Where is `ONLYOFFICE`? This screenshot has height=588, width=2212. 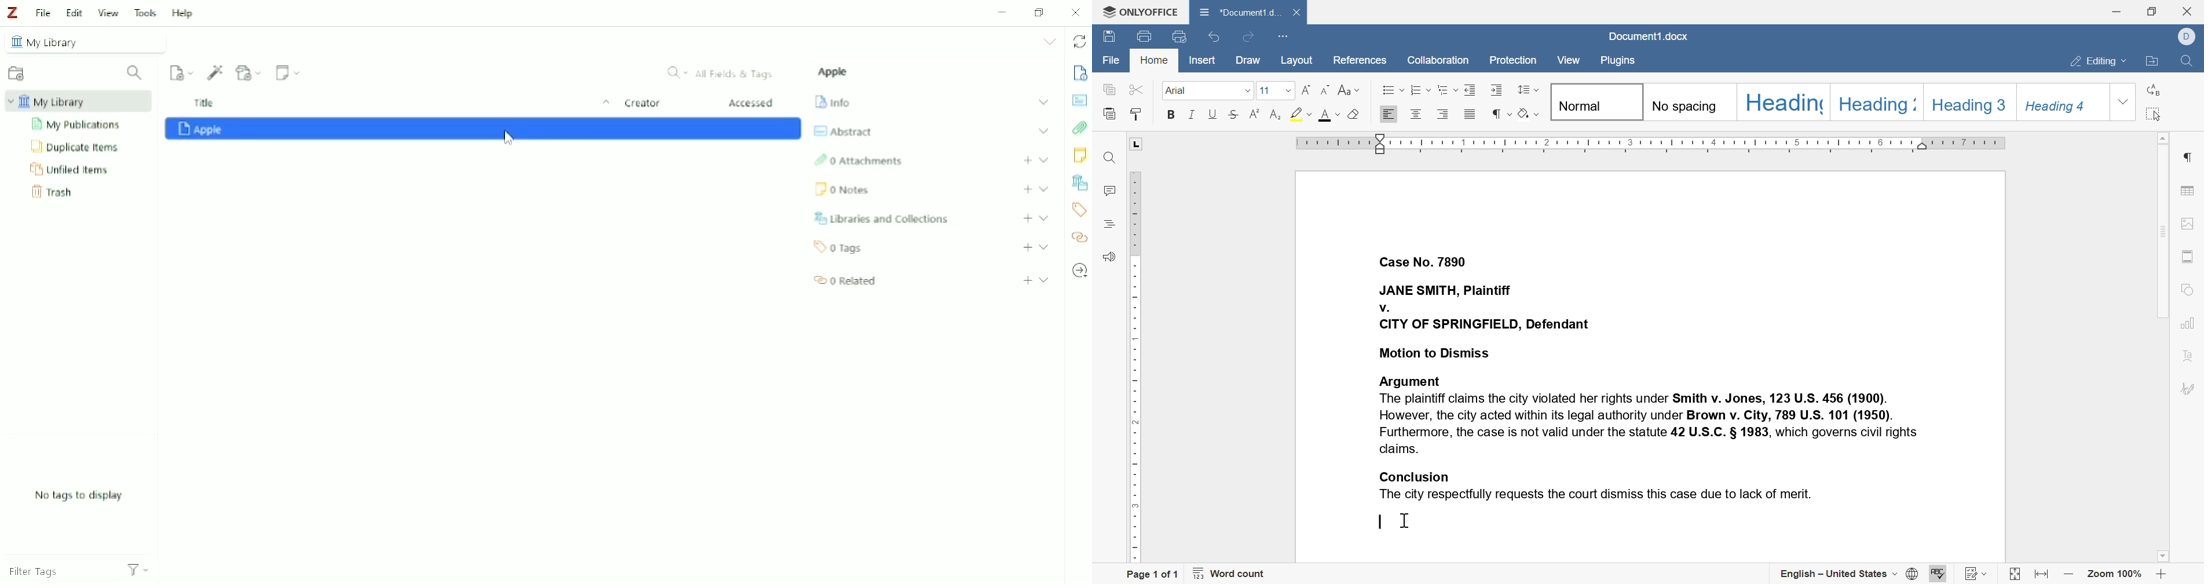 ONLYOFFICE is located at coordinates (1138, 14).